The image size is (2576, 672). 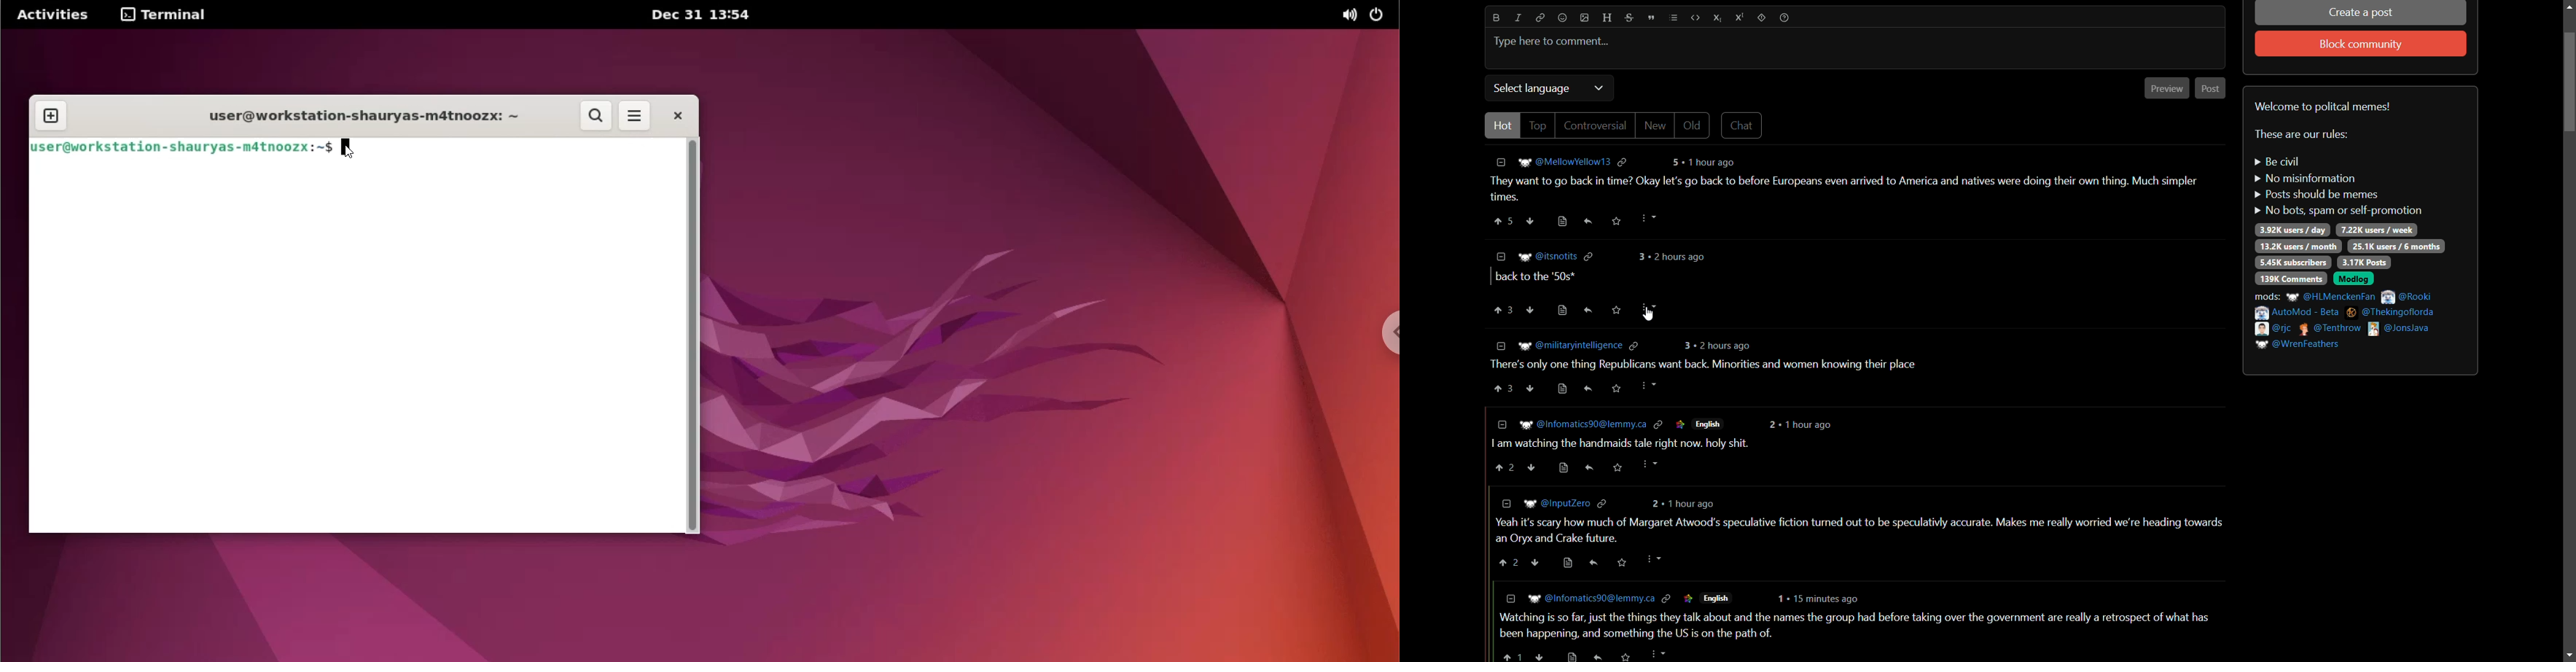 I want to click on comment-2, so click(x=1534, y=278).